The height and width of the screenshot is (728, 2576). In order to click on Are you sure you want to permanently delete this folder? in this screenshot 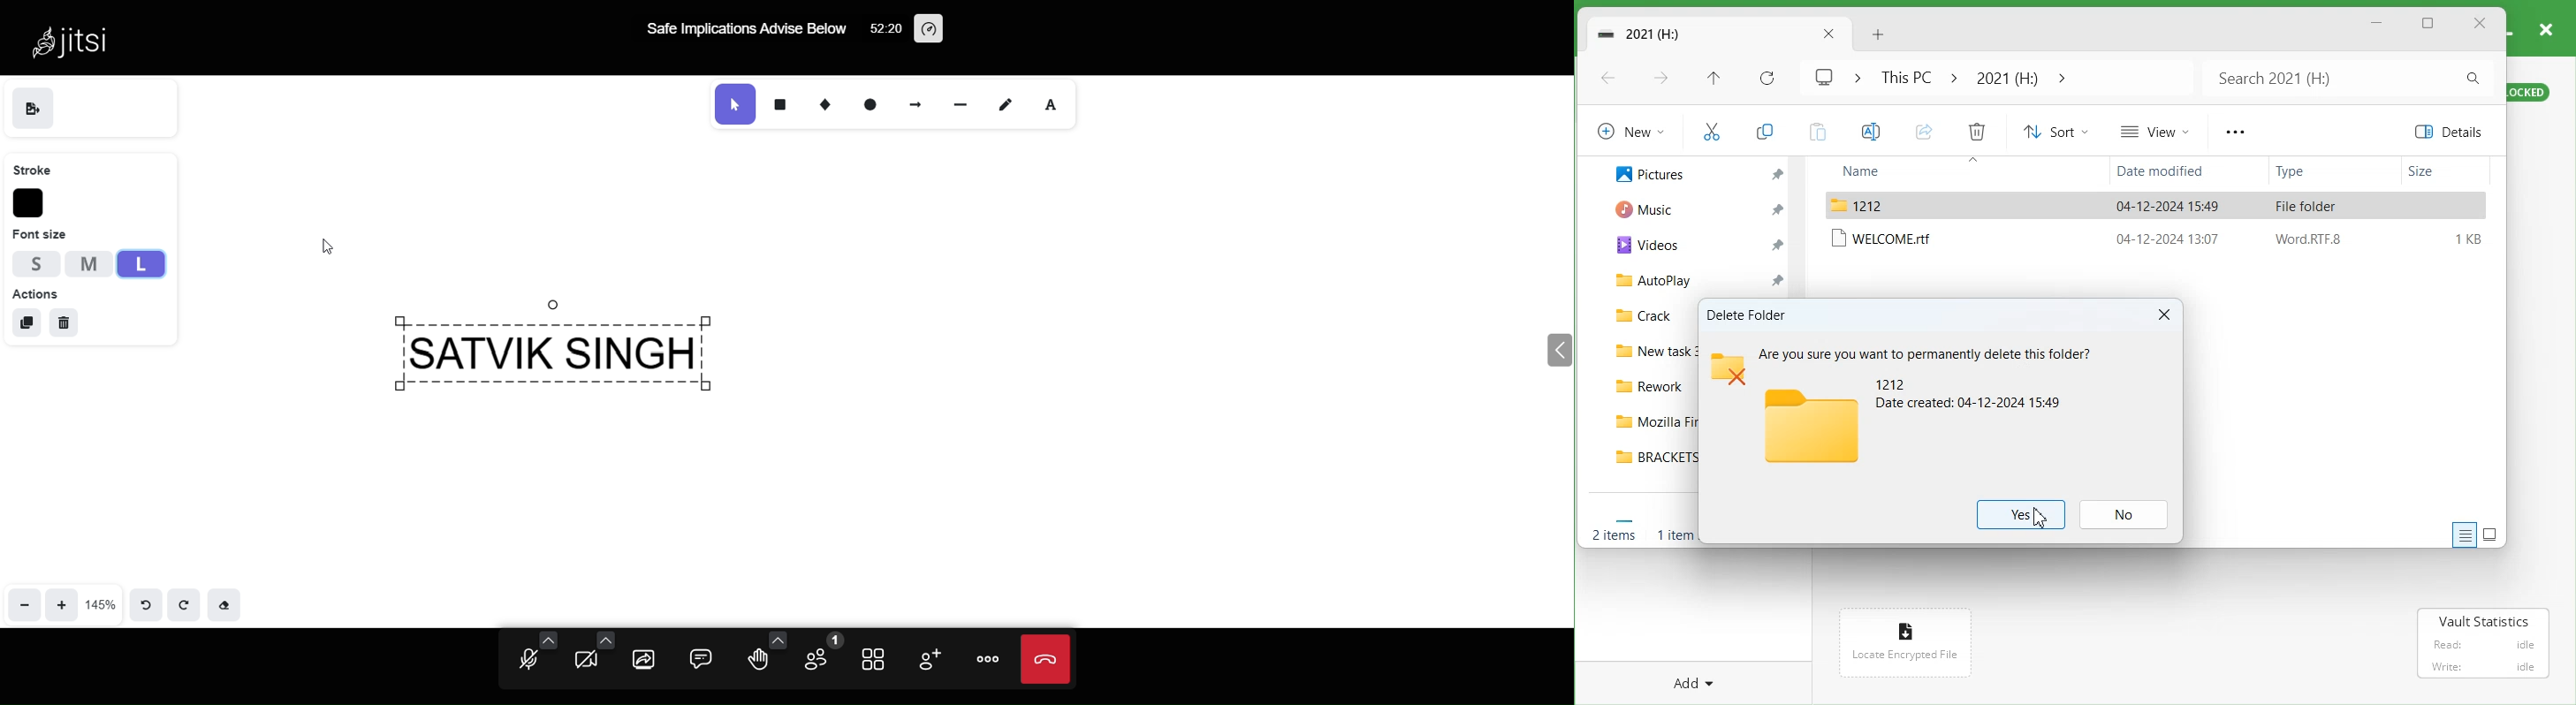, I will do `click(1926, 351)`.